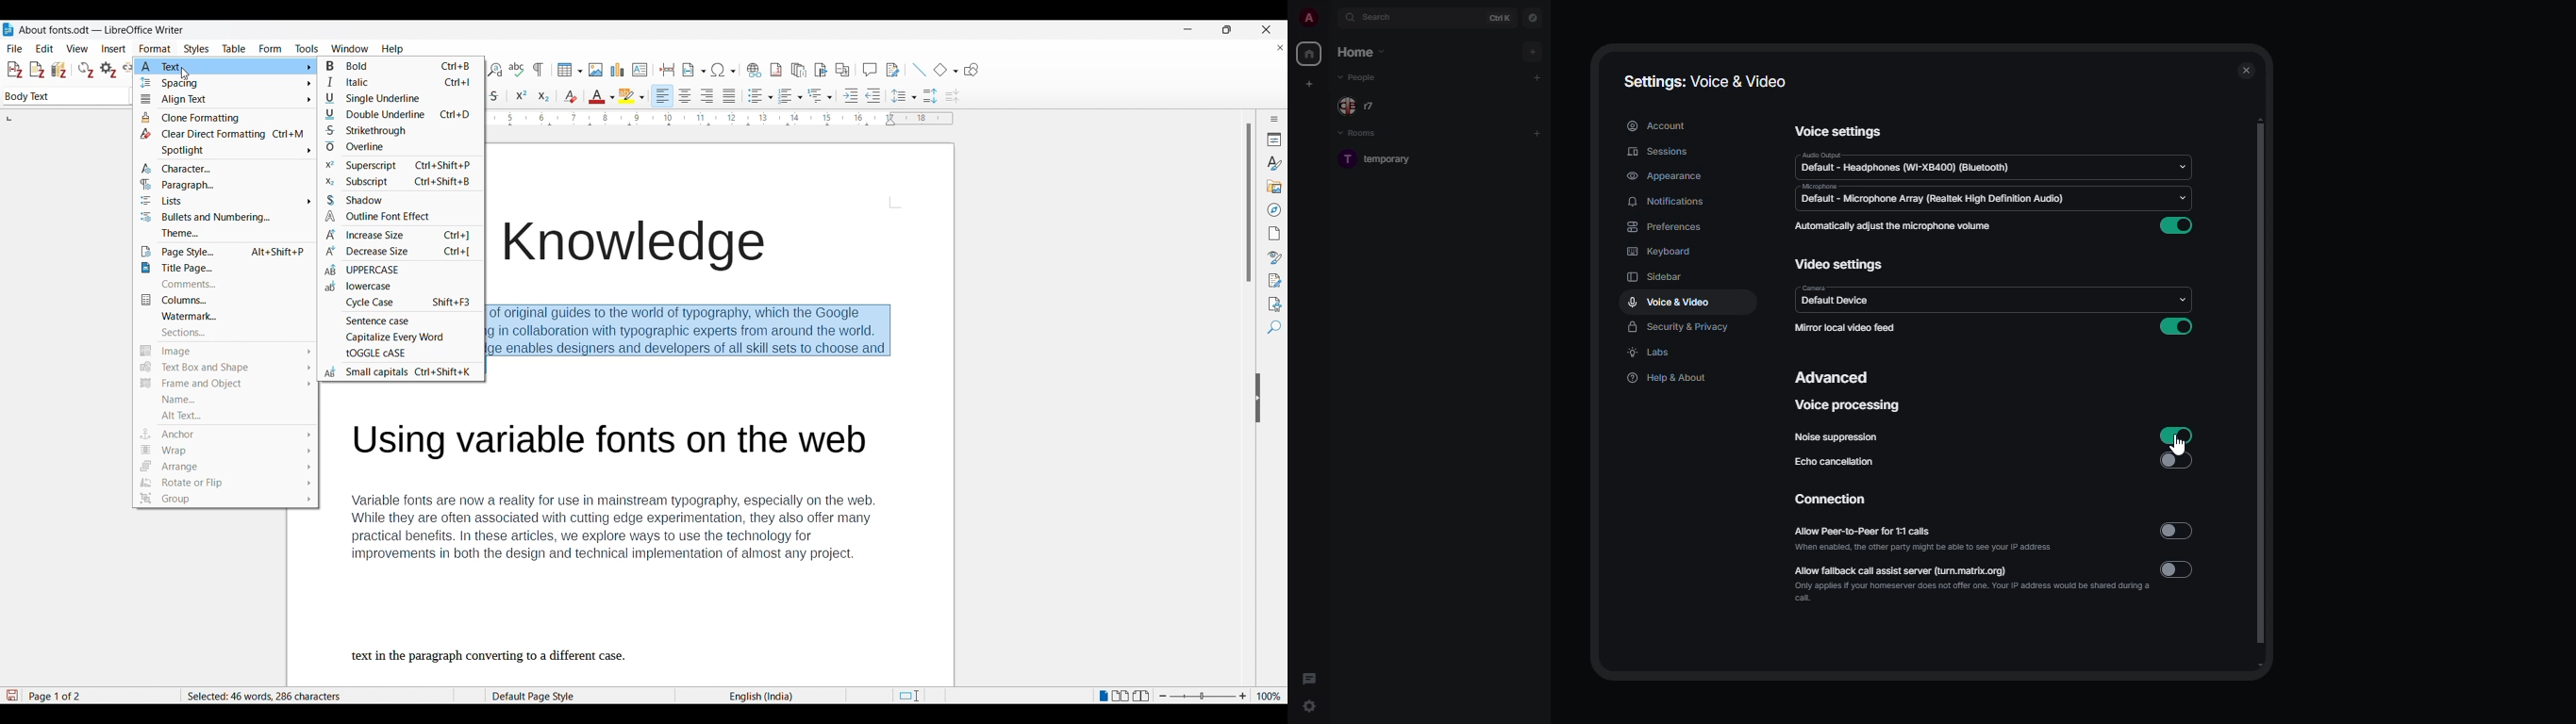 The width and height of the screenshot is (2576, 728). What do you see at coordinates (221, 101) in the screenshot?
I see `Align Text` at bounding box center [221, 101].